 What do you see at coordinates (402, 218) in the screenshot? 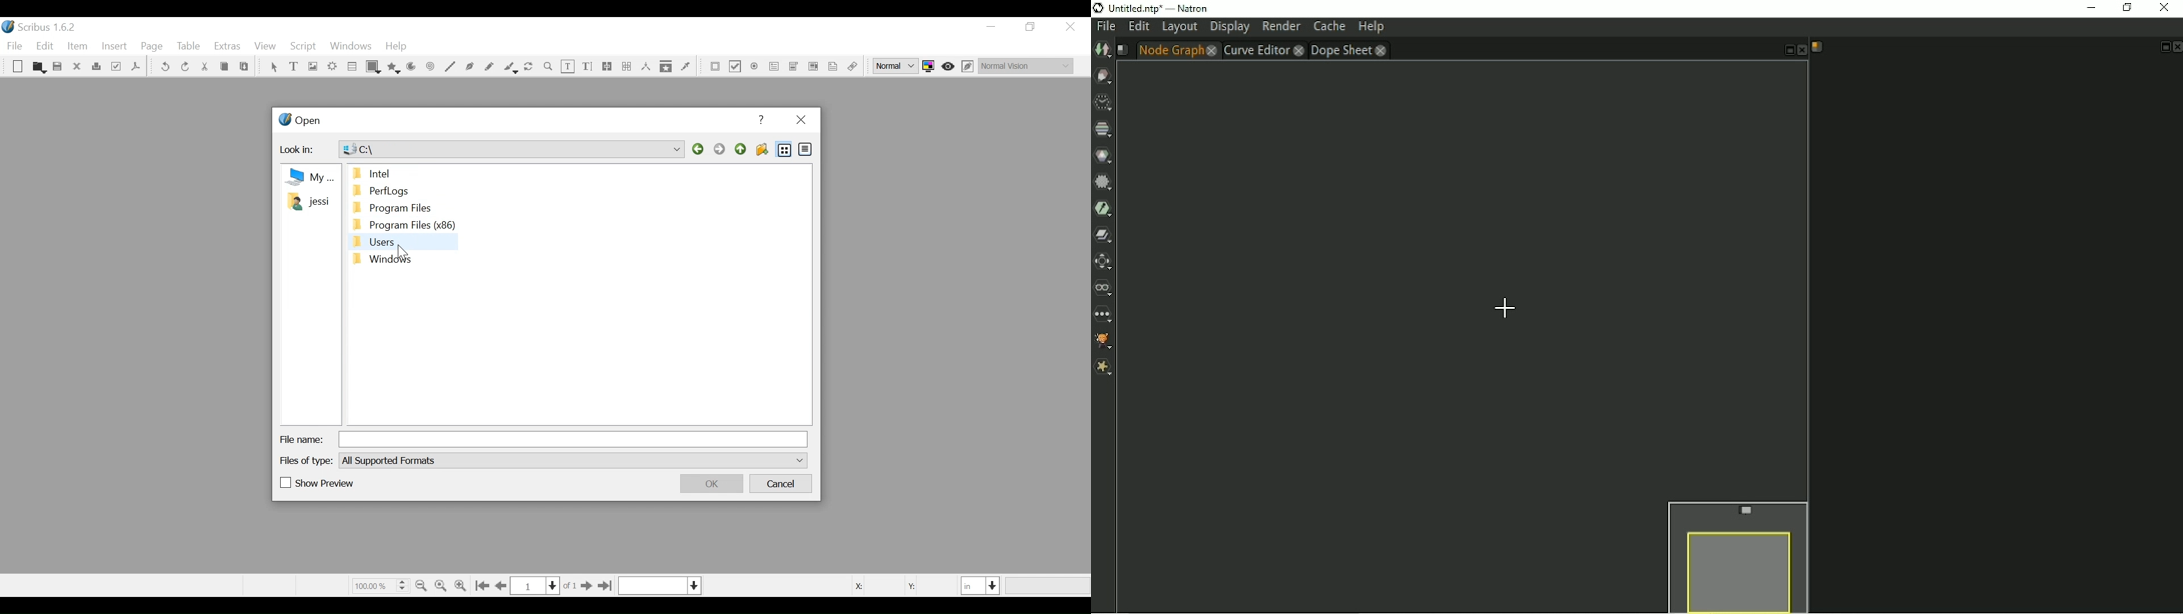
I see `Folders` at bounding box center [402, 218].